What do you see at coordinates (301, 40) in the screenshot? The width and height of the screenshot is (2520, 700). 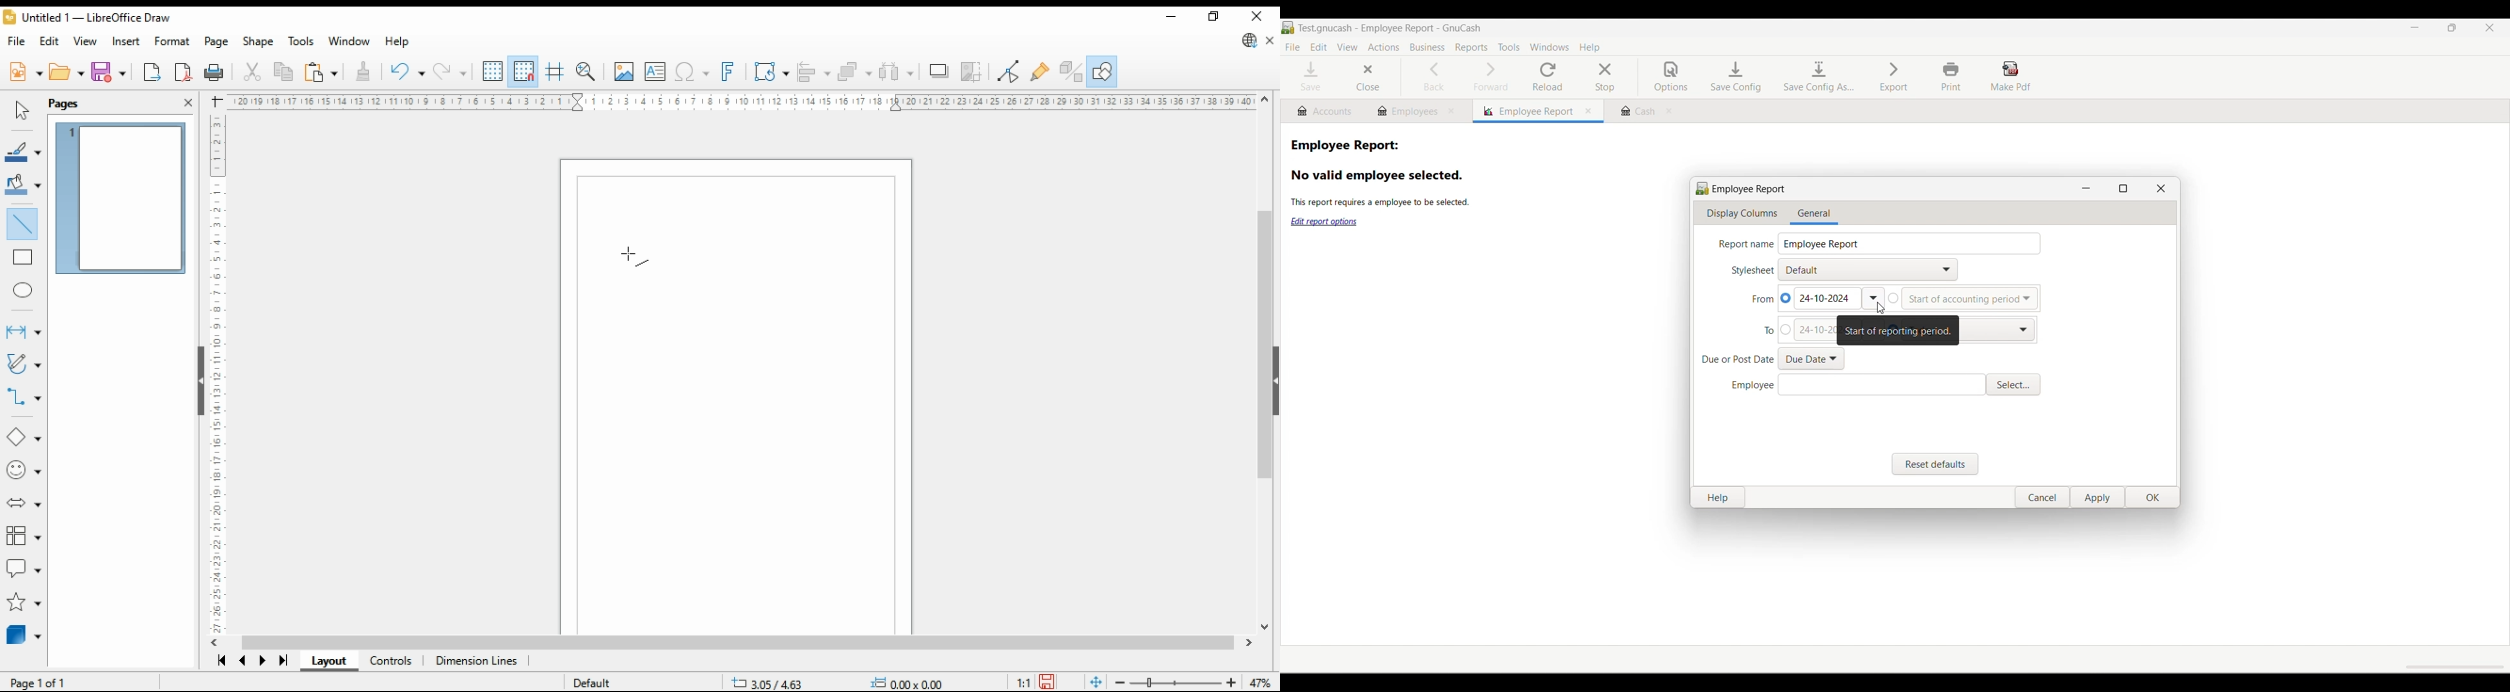 I see `tools` at bounding box center [301, 40].